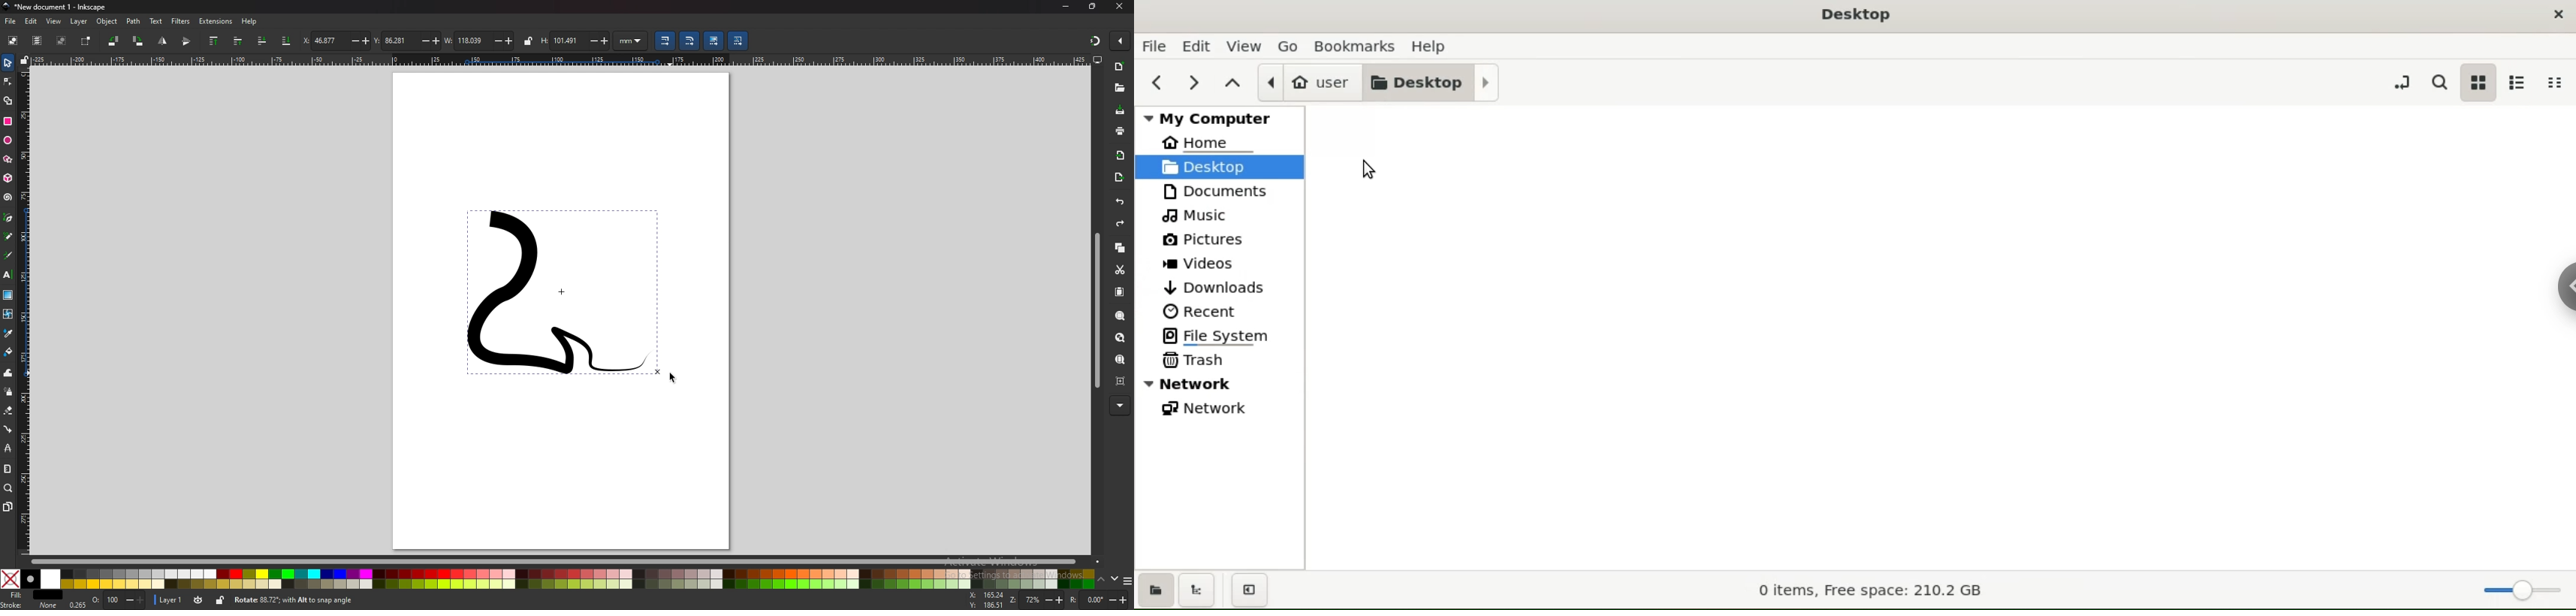 The image size is (2576, 616). What do you see at coordinates (31, 21) in the screenshot?
I see `edit` at bounding box center [31, 21].